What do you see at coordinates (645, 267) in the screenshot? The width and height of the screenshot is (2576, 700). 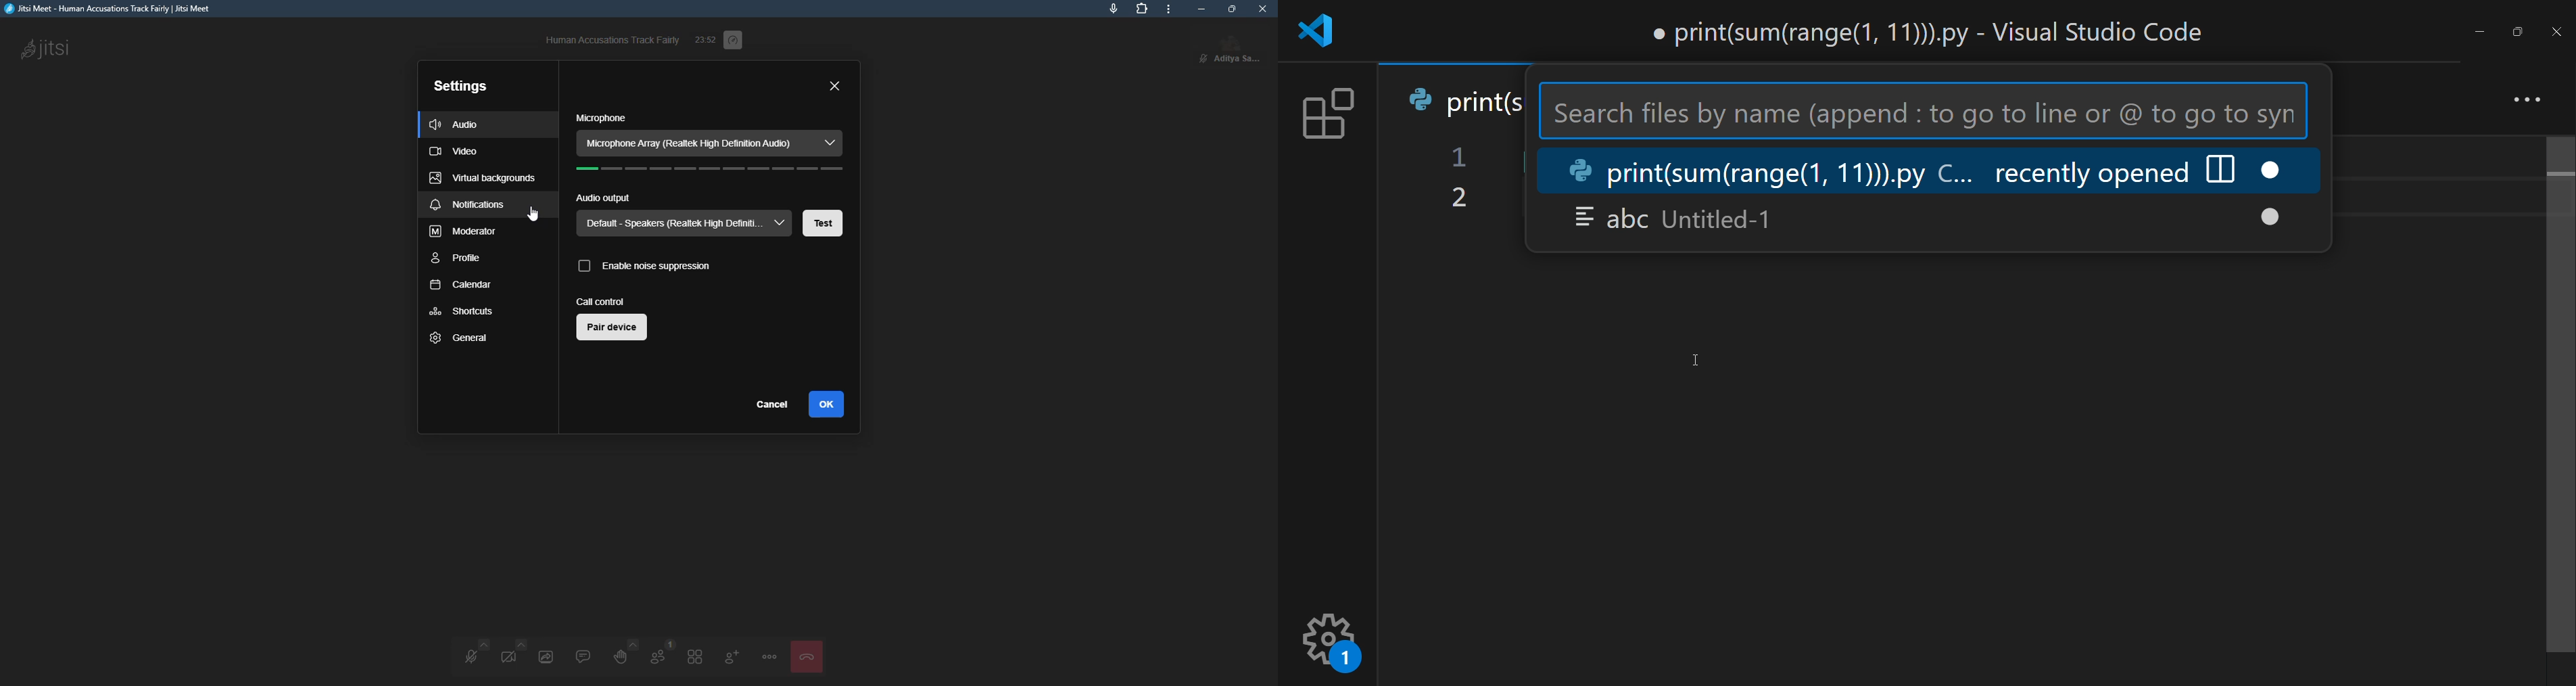 I see `enable noise suppression` at bounding box center [645, 267].